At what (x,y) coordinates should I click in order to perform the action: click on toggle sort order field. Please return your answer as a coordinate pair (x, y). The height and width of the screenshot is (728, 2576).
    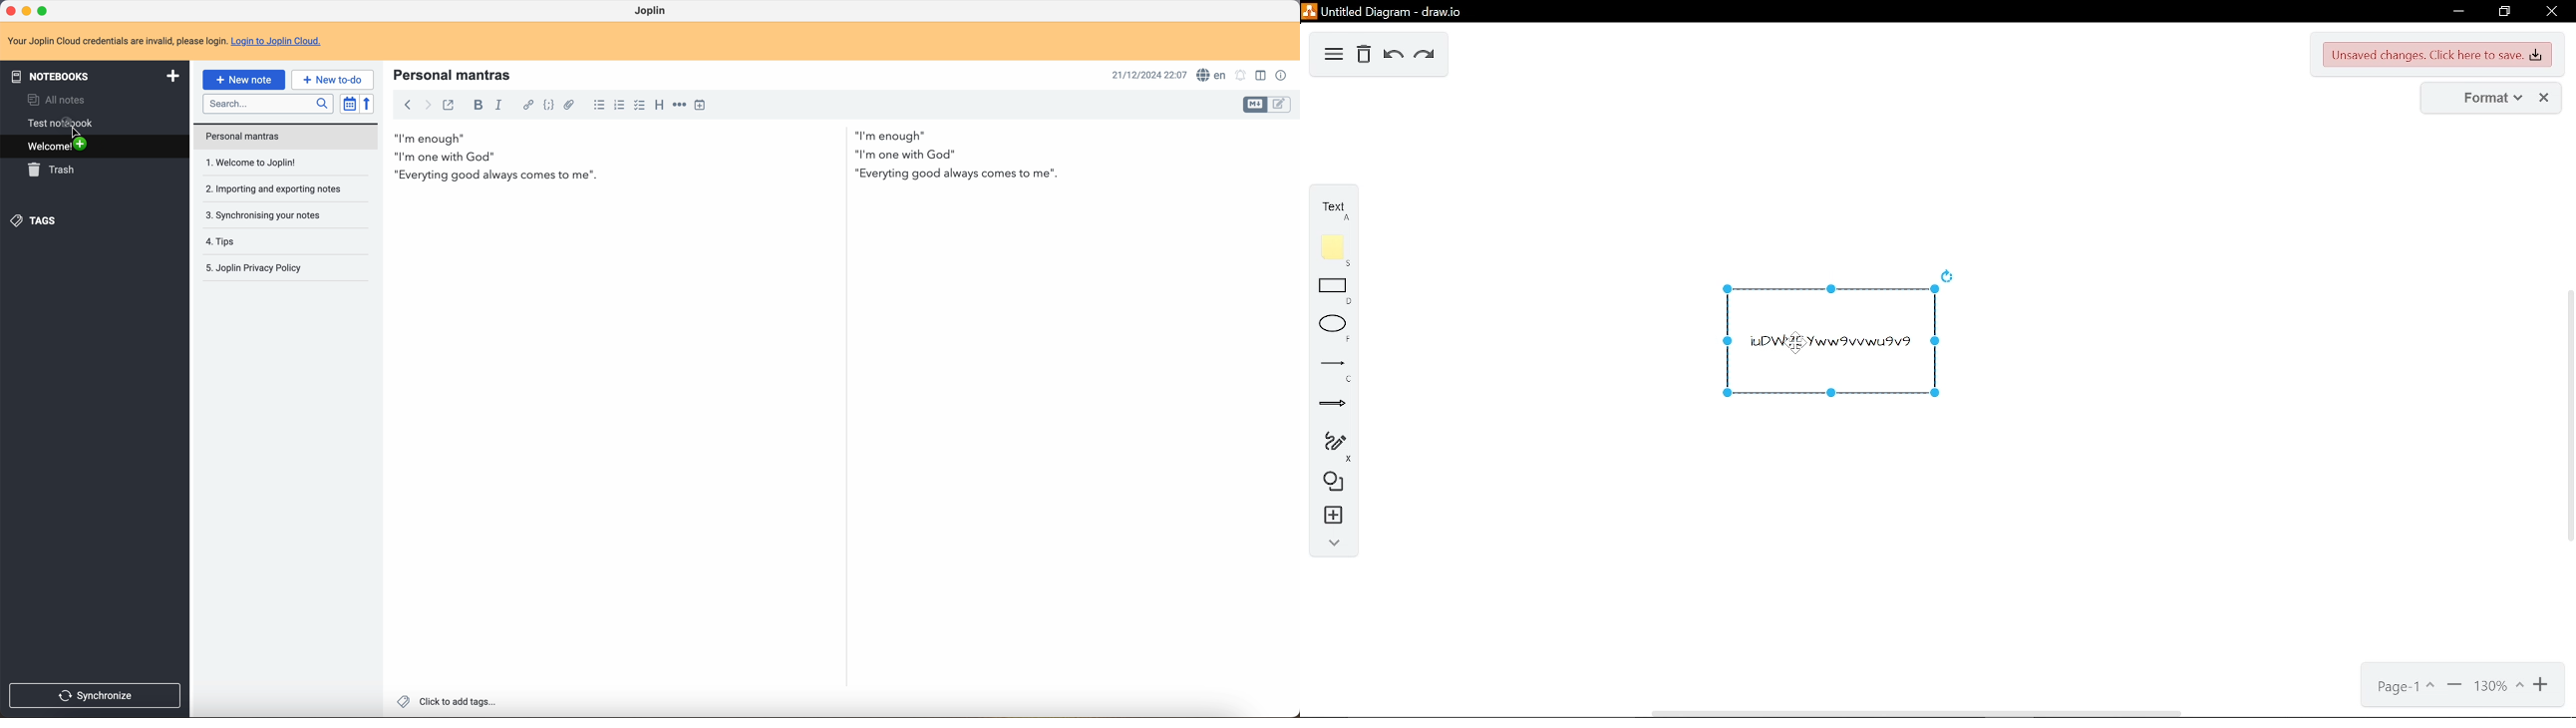
    Looking at the image, I should click on (348, 103).